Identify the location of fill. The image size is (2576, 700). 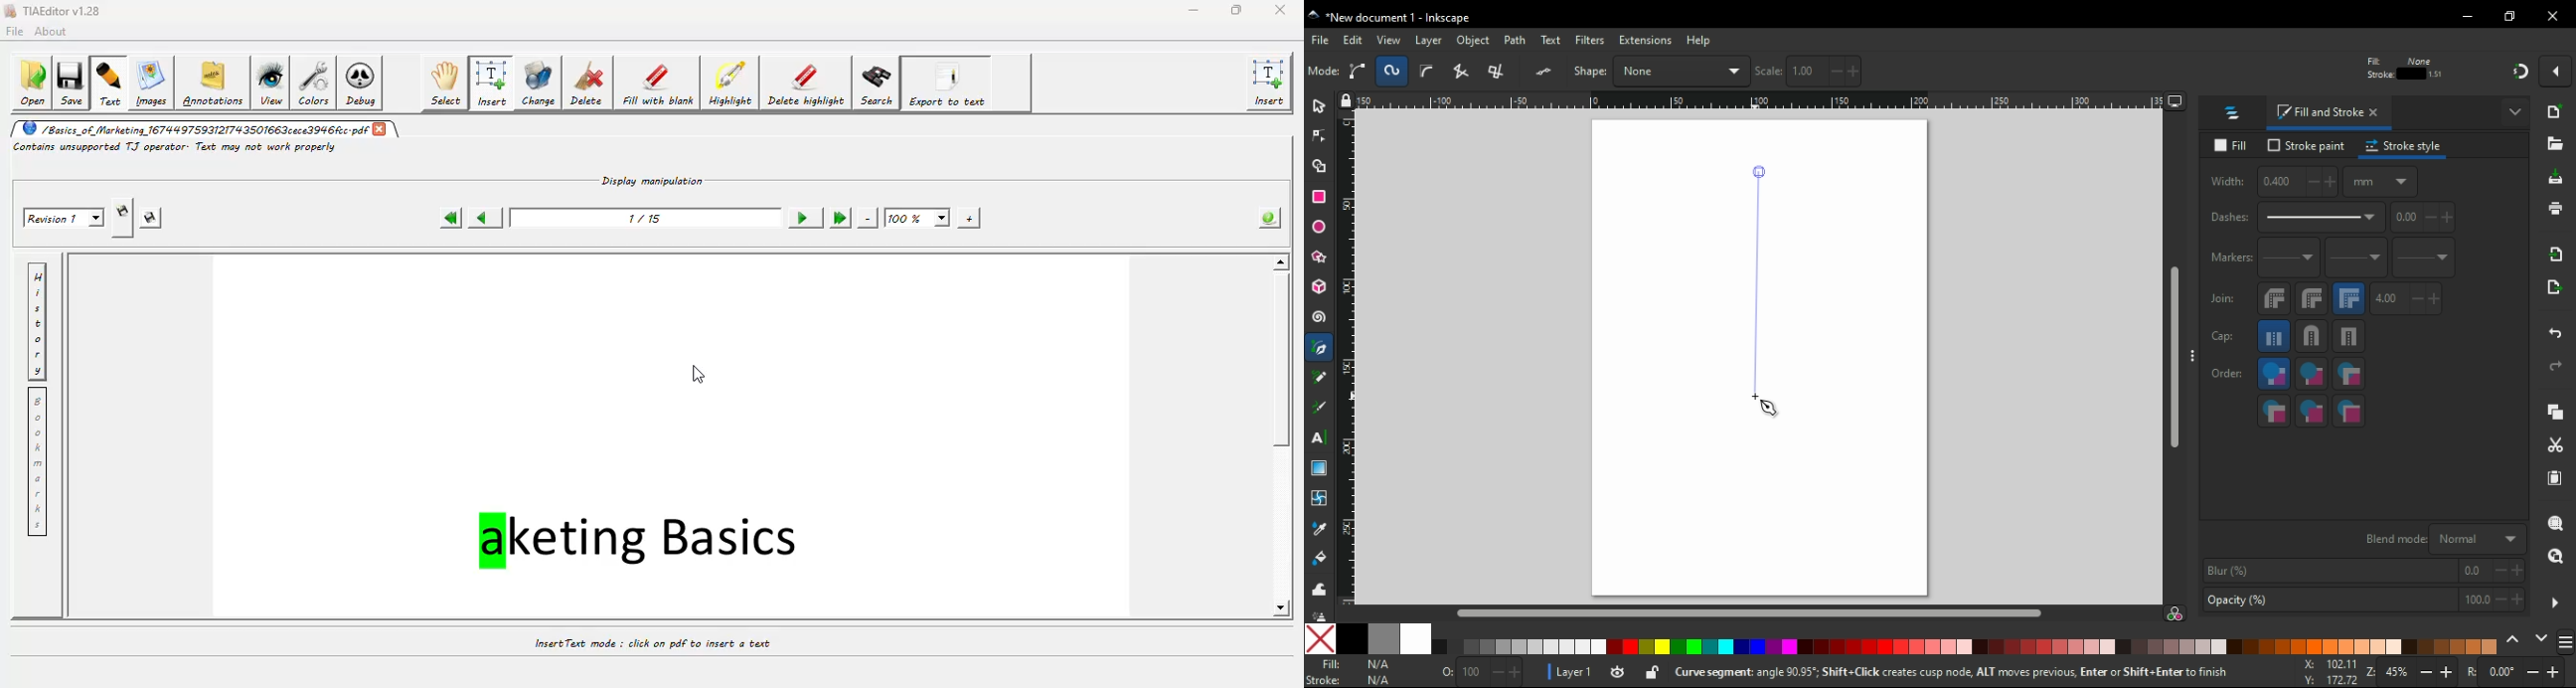
(2234, 146).